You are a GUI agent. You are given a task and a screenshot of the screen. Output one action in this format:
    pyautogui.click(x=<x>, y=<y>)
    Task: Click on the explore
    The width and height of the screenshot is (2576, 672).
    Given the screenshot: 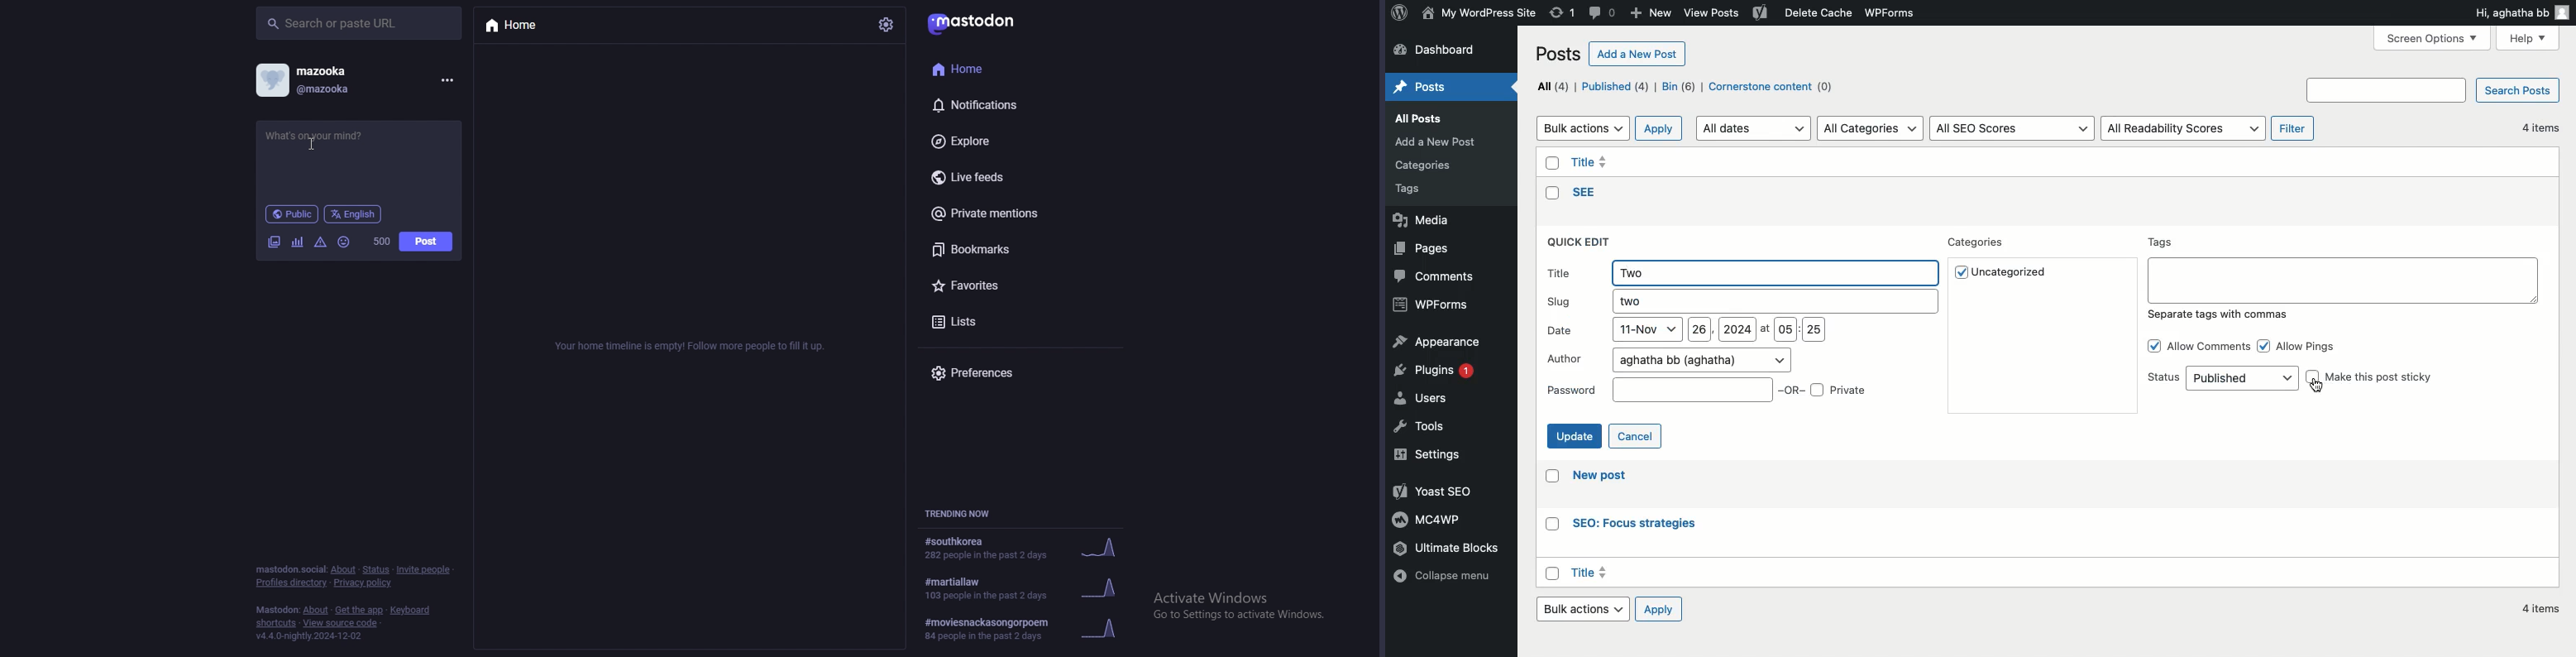 What is the action you would take?
    pyautogui.click(x=1004, y=140)
    